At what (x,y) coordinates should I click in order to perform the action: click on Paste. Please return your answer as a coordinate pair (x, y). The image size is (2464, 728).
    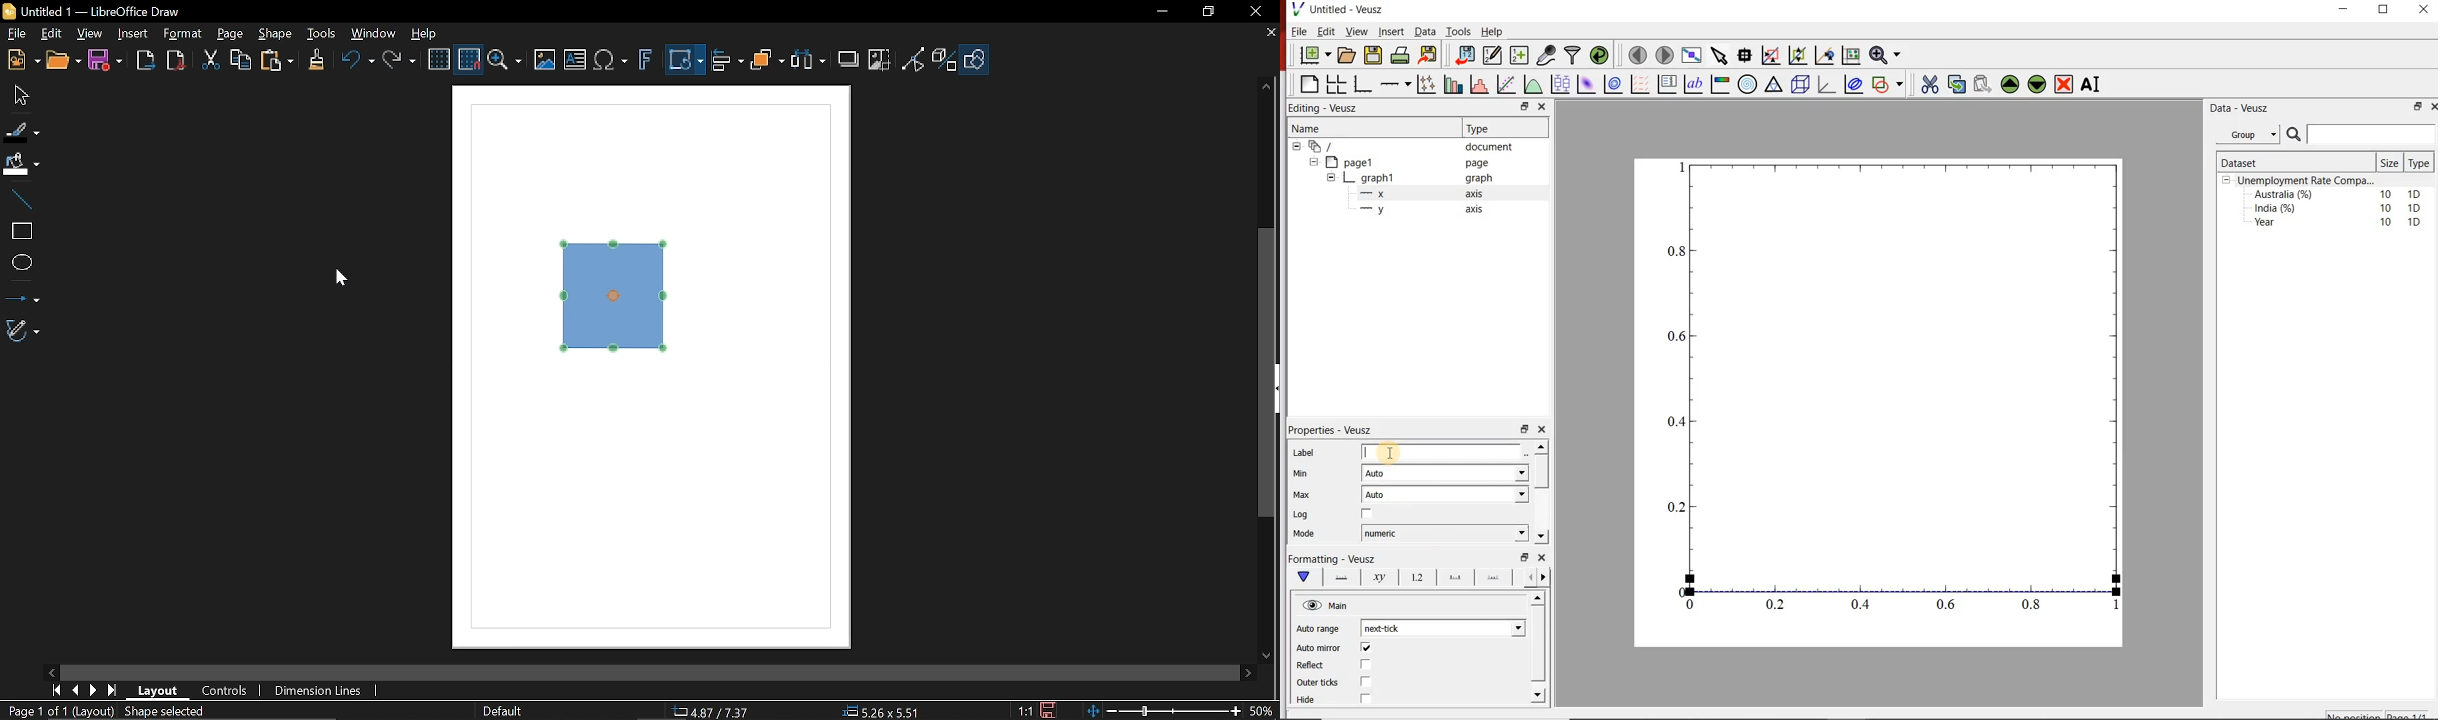
    Looking at the image, I should click on (276, 63).